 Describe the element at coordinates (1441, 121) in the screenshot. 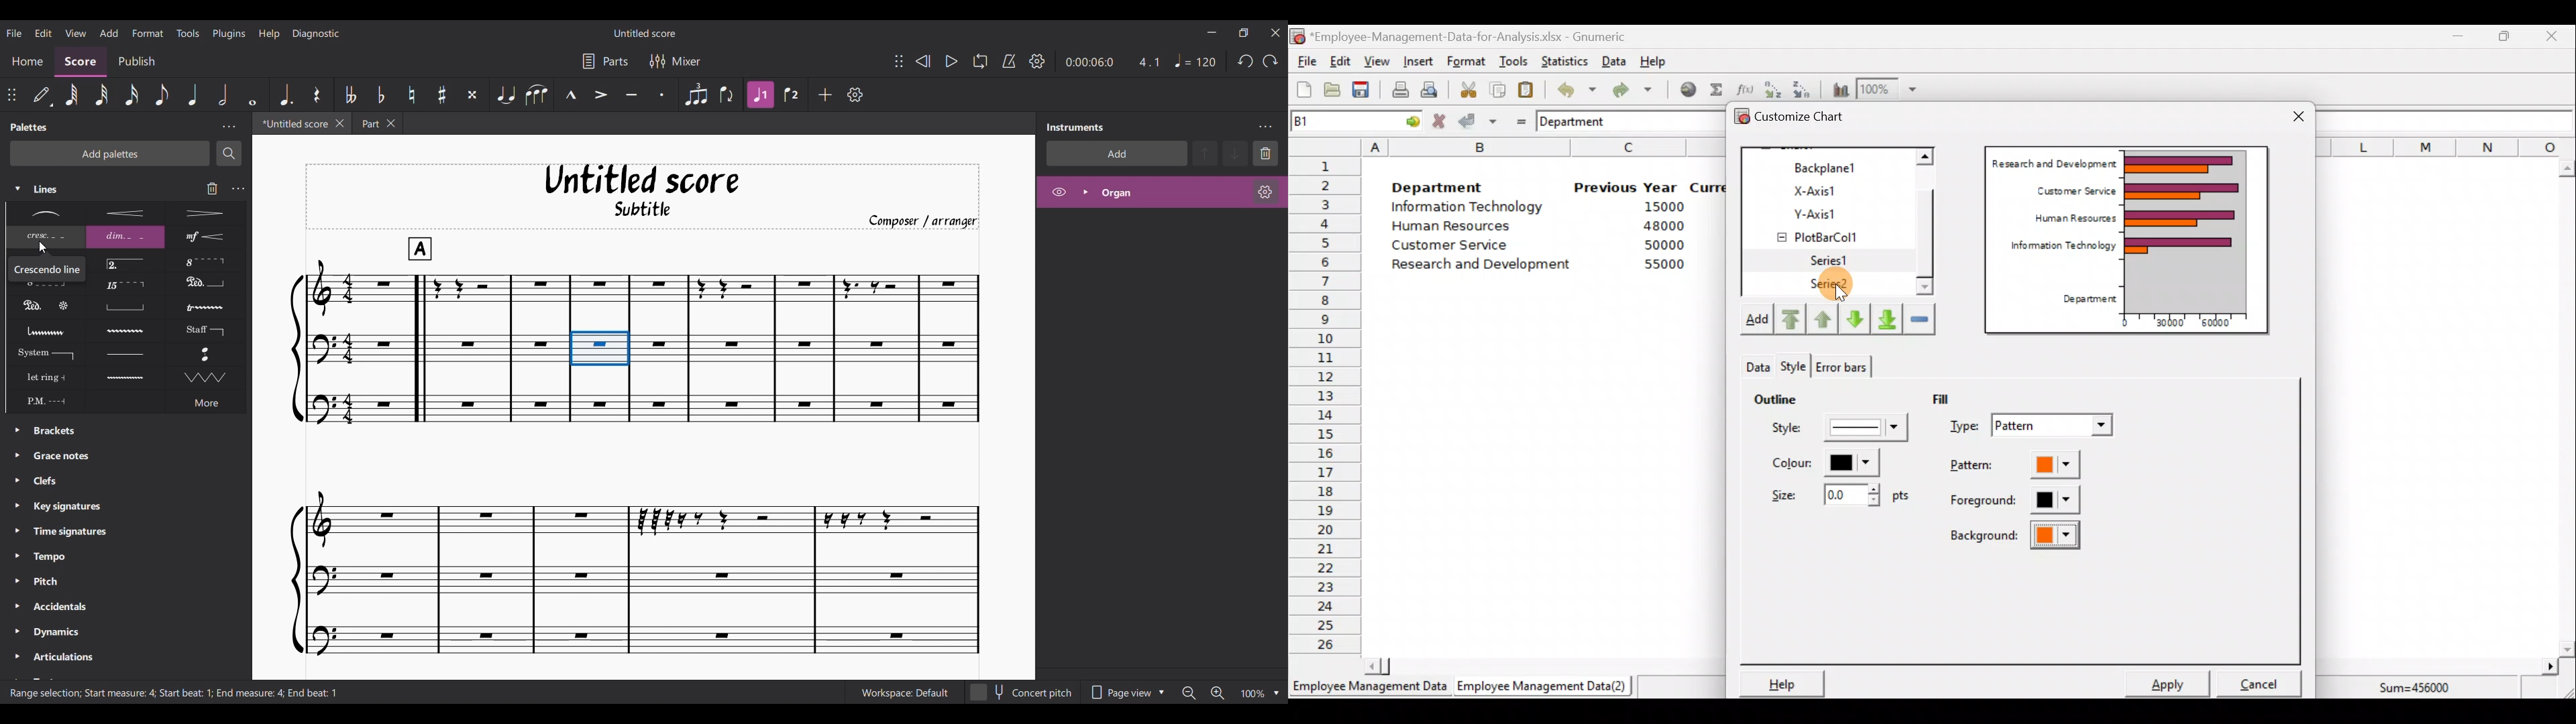

I see `Cancel change` at that location.